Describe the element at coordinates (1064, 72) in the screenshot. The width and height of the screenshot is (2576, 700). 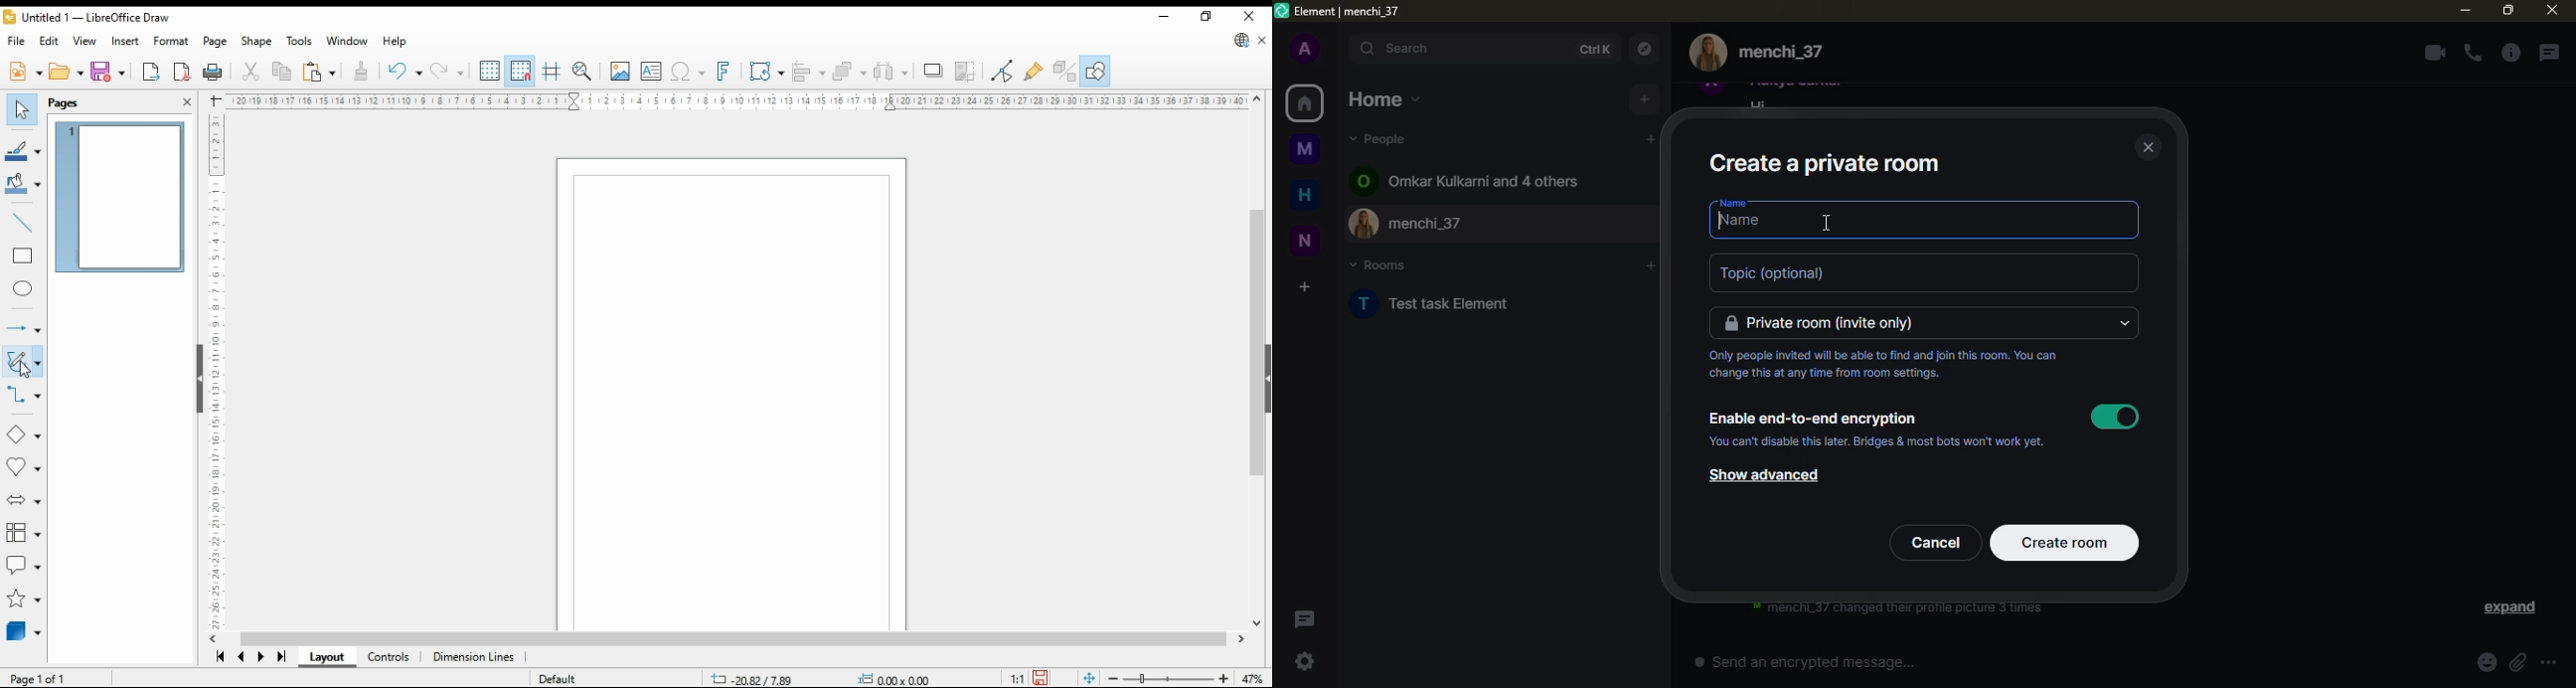
I see `toggle extrusions` at that location.